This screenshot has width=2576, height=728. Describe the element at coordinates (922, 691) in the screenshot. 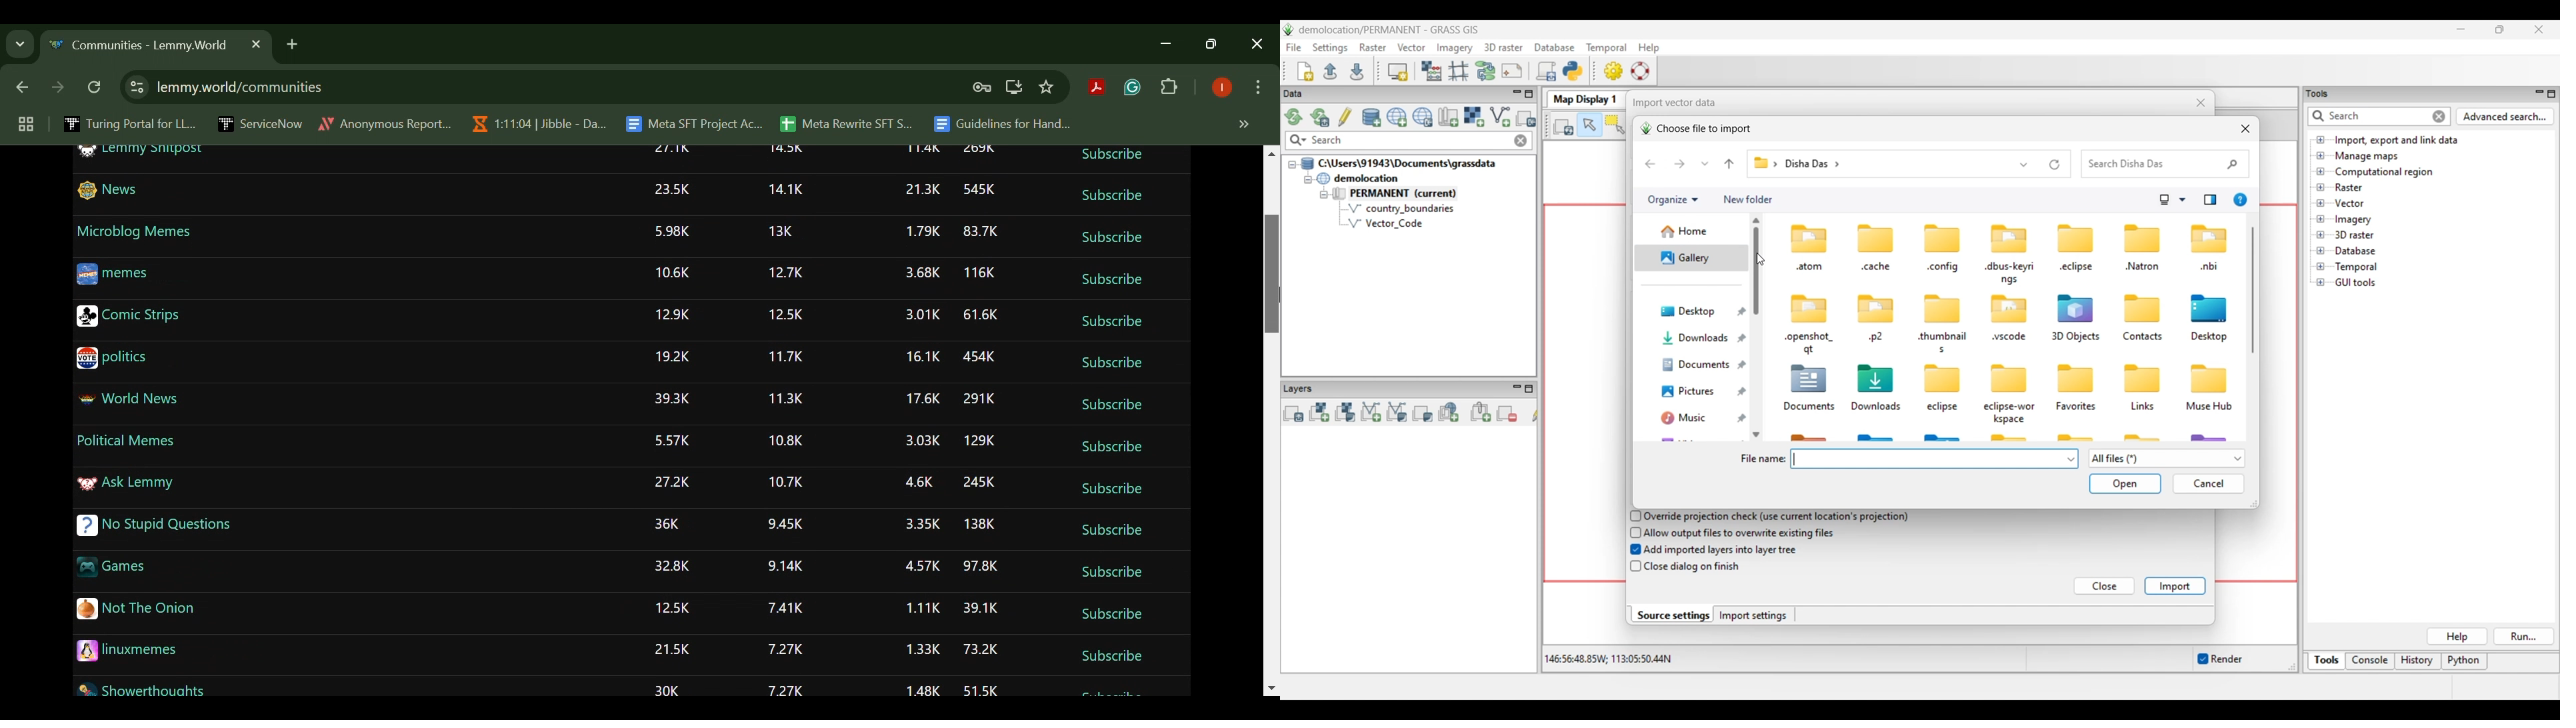

I see `1.48K` at that location.